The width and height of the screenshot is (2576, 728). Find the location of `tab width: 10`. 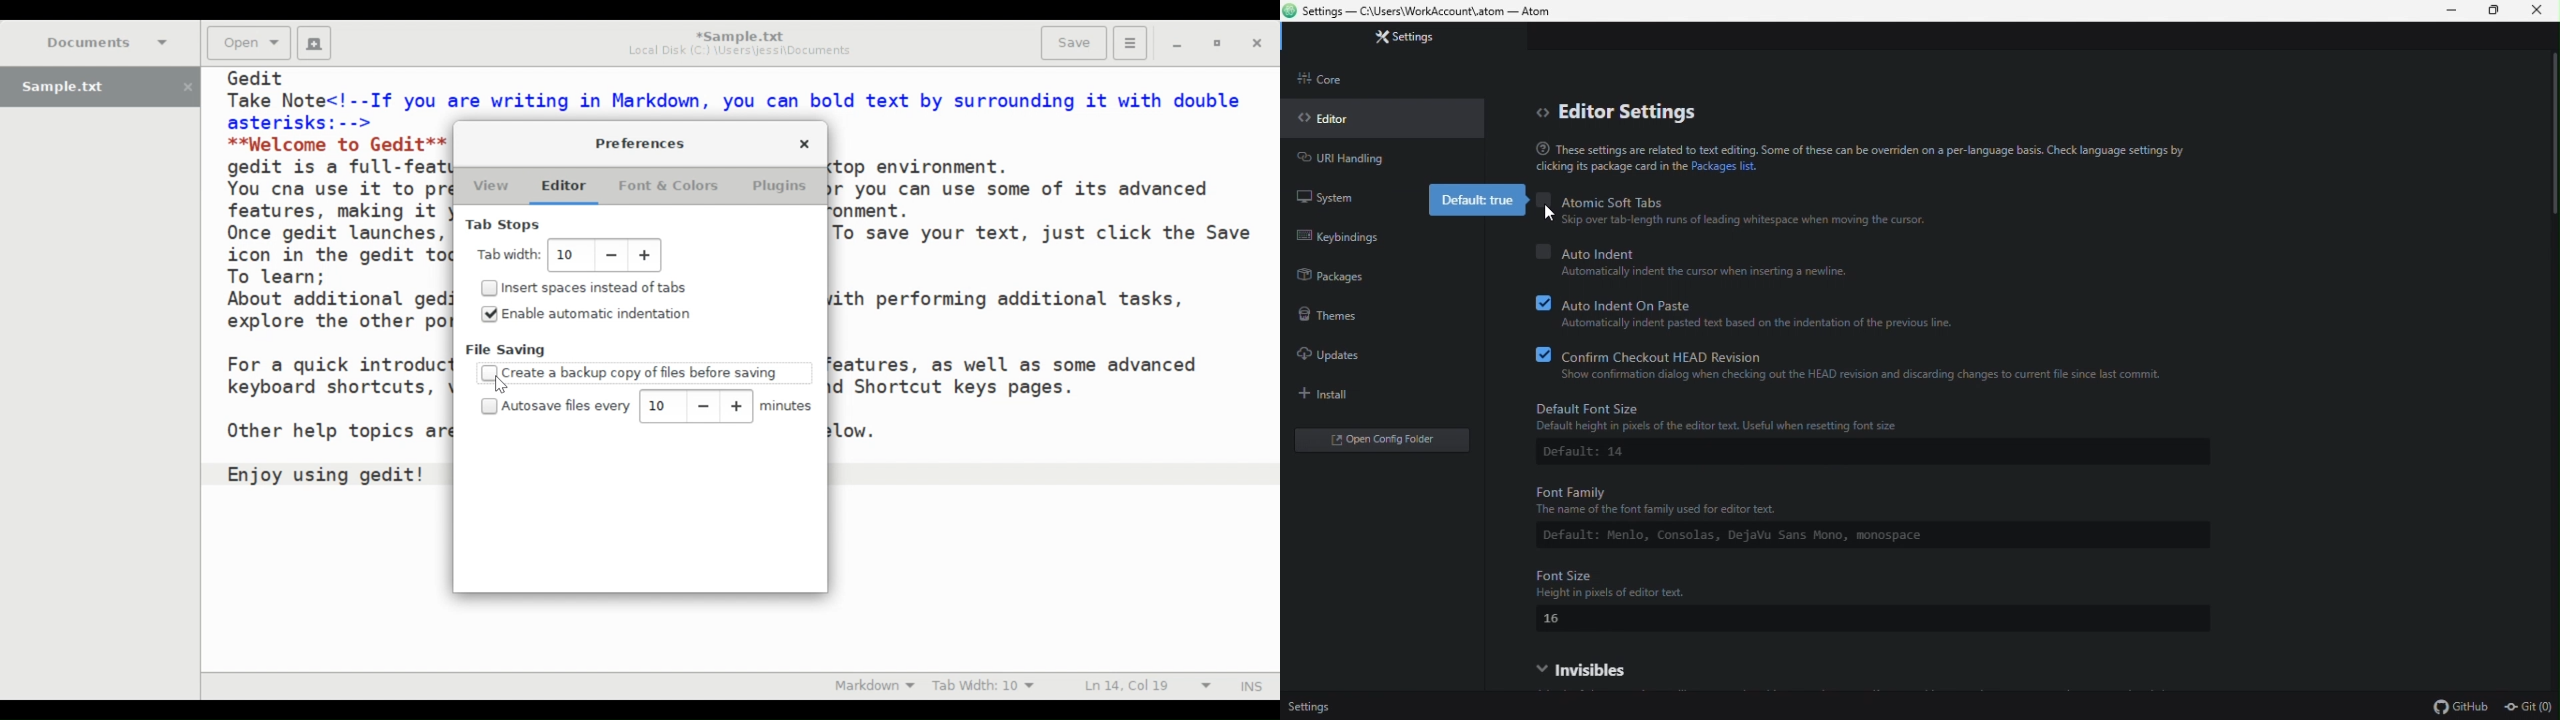

tab width: 10 is located at coordinates (569, 255).